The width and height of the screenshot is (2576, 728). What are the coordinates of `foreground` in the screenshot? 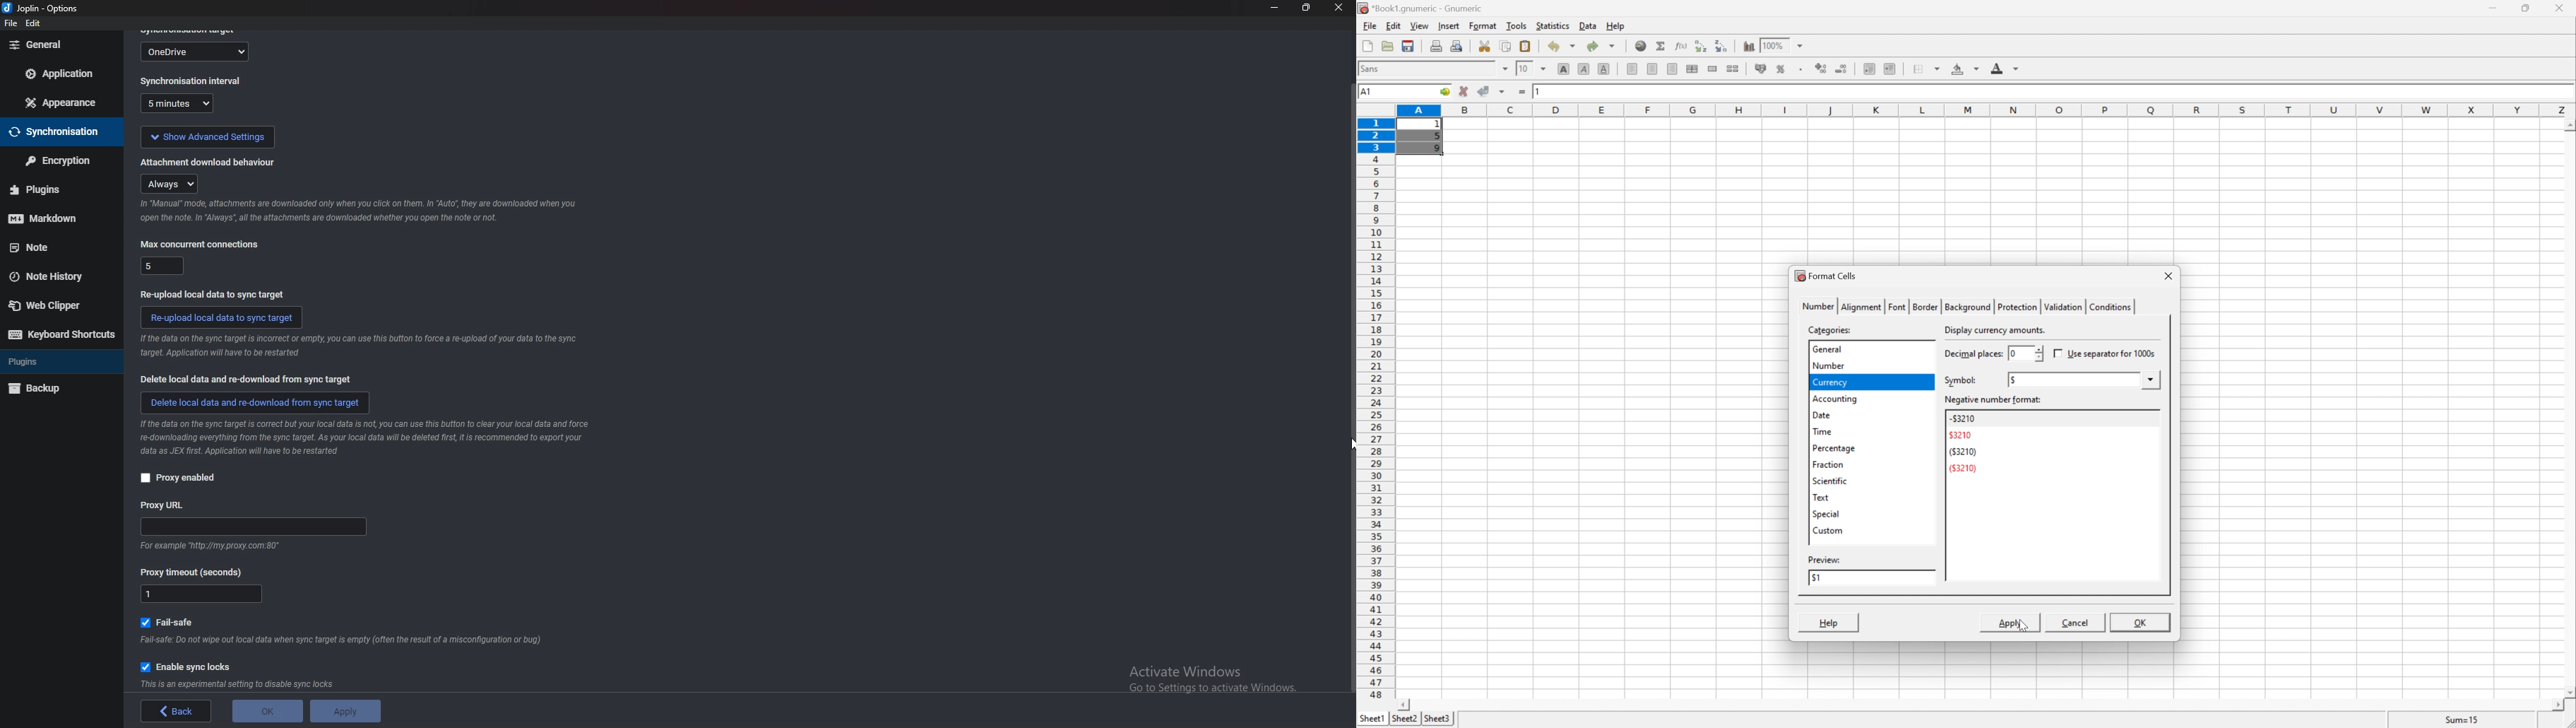 It's located at (2004, 67).